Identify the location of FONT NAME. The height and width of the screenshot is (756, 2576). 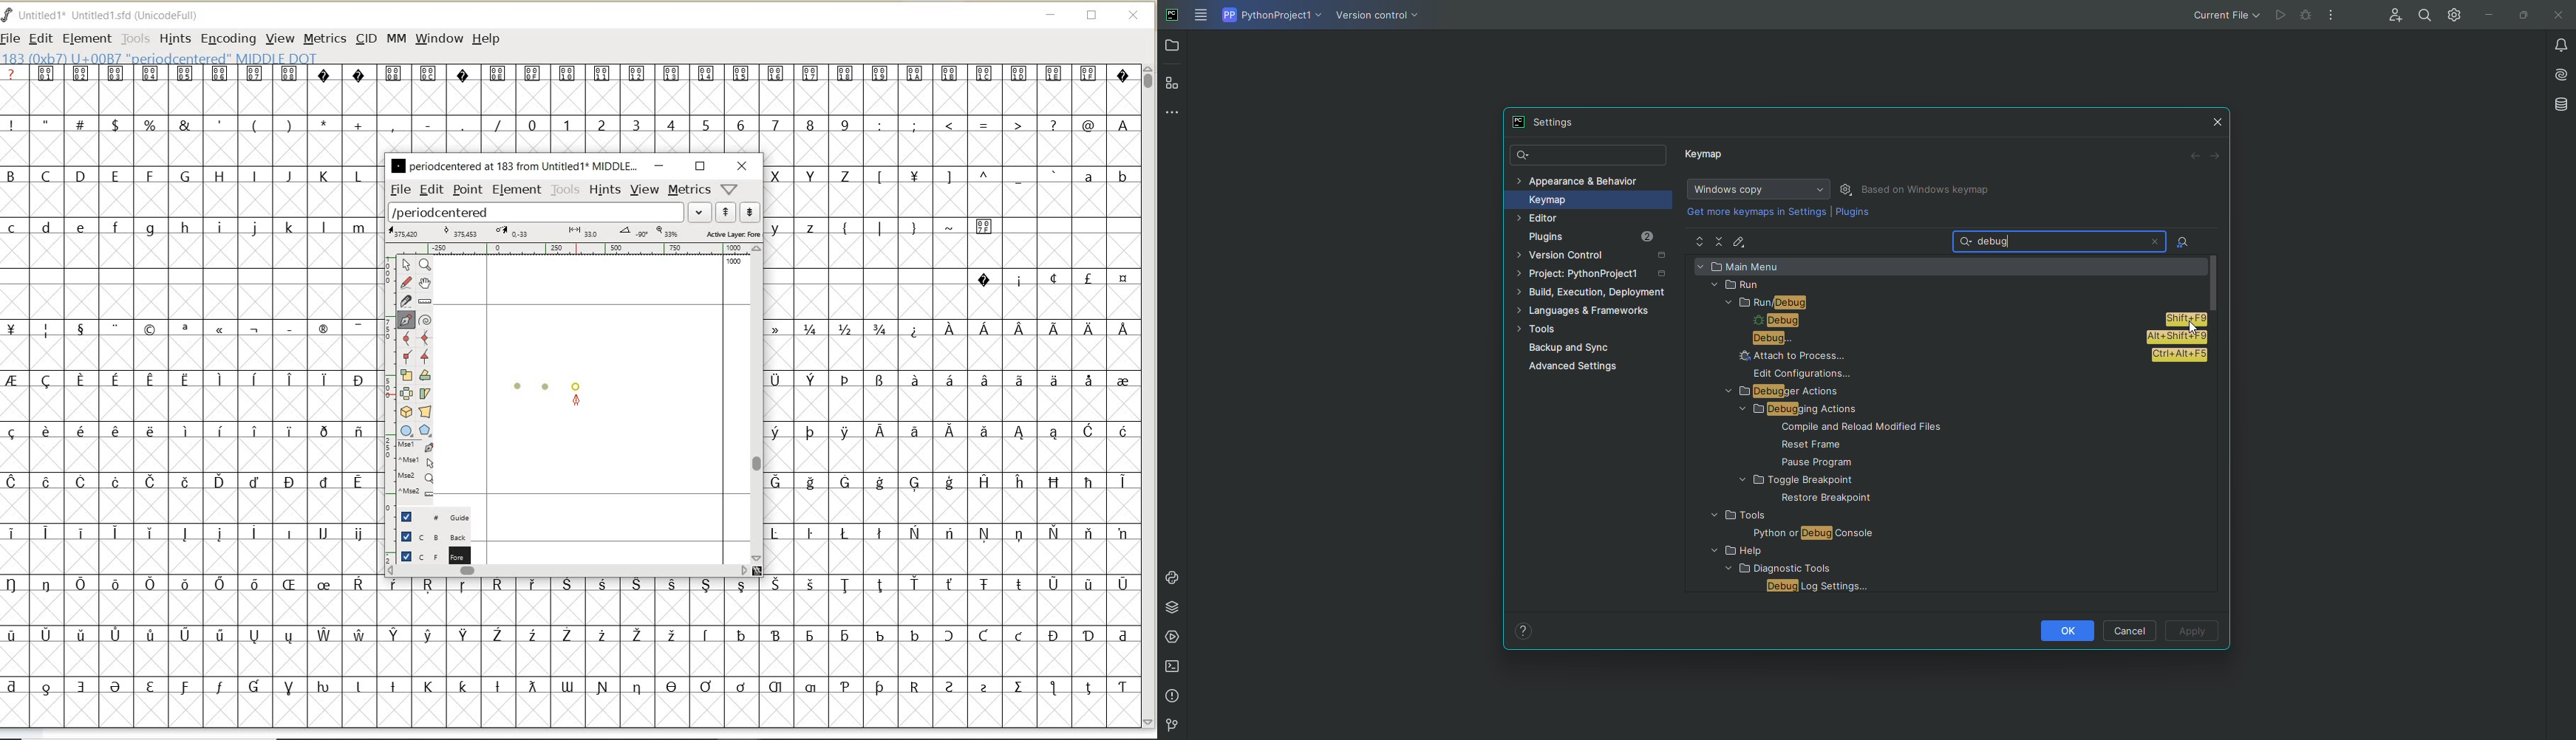
(111, 16).